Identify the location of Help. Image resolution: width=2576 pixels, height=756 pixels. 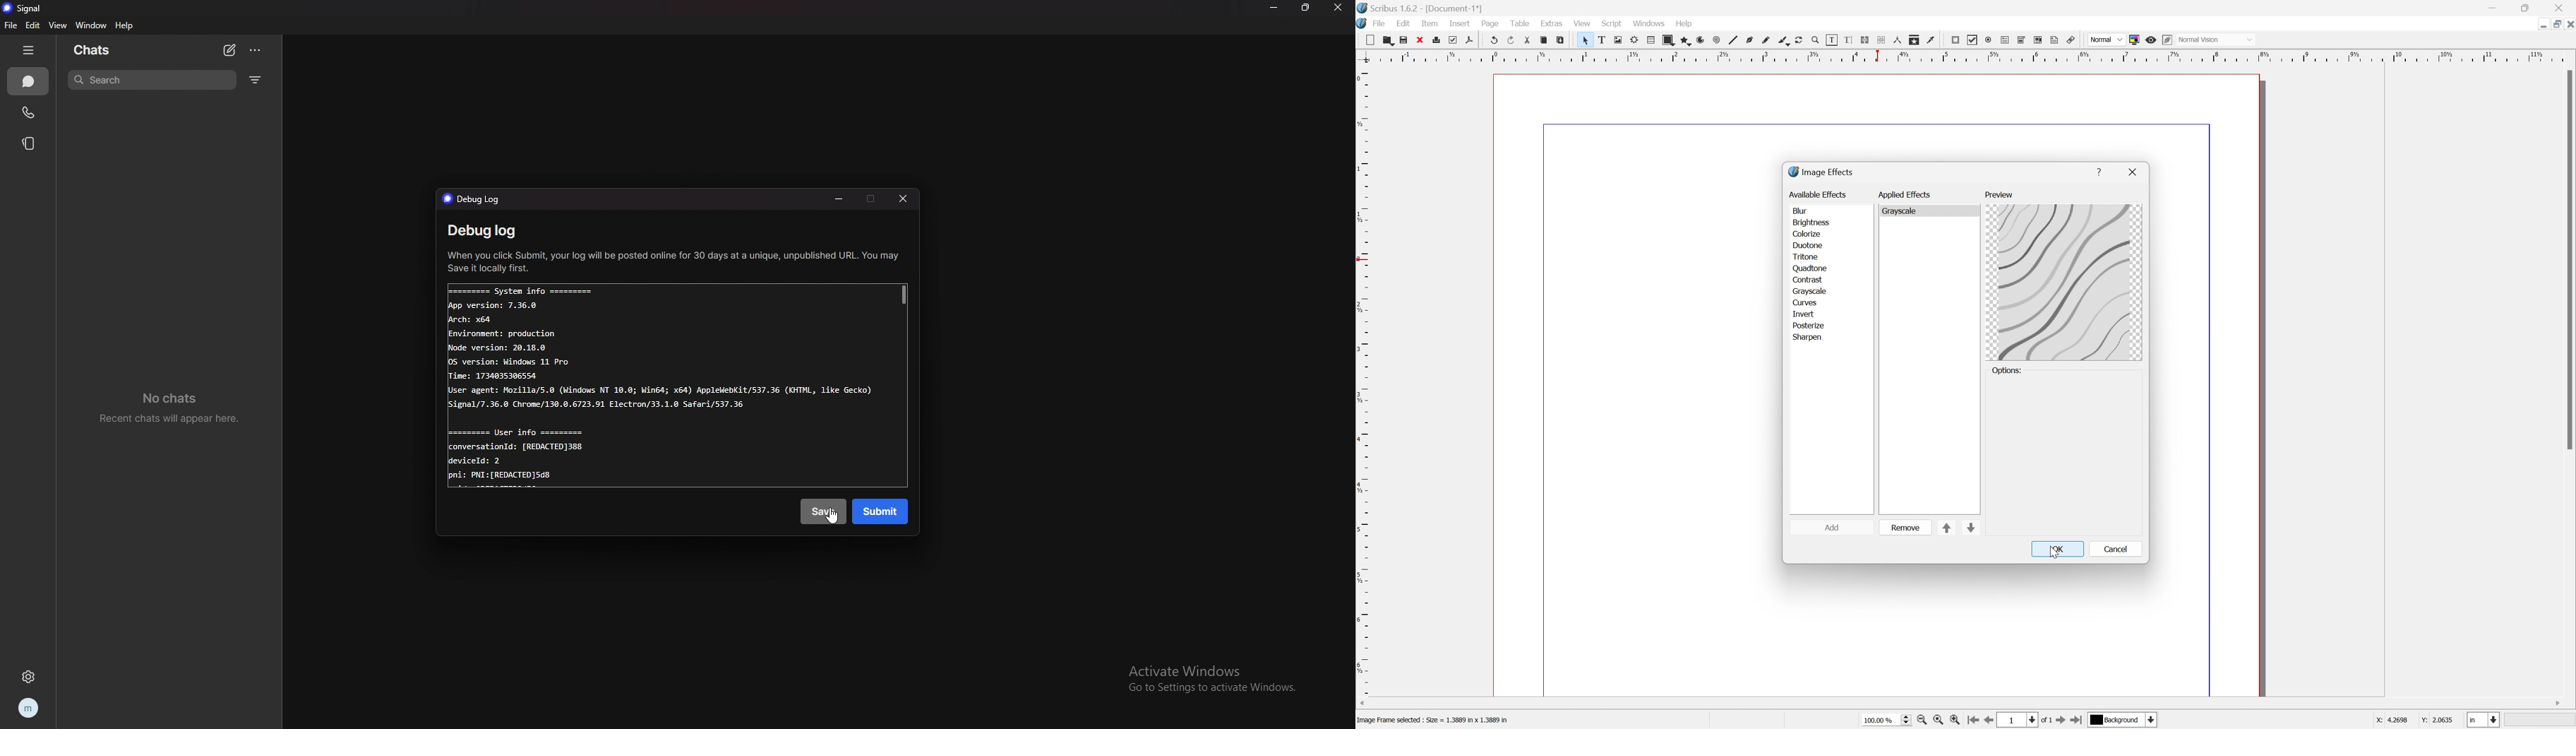
(1682, 24).